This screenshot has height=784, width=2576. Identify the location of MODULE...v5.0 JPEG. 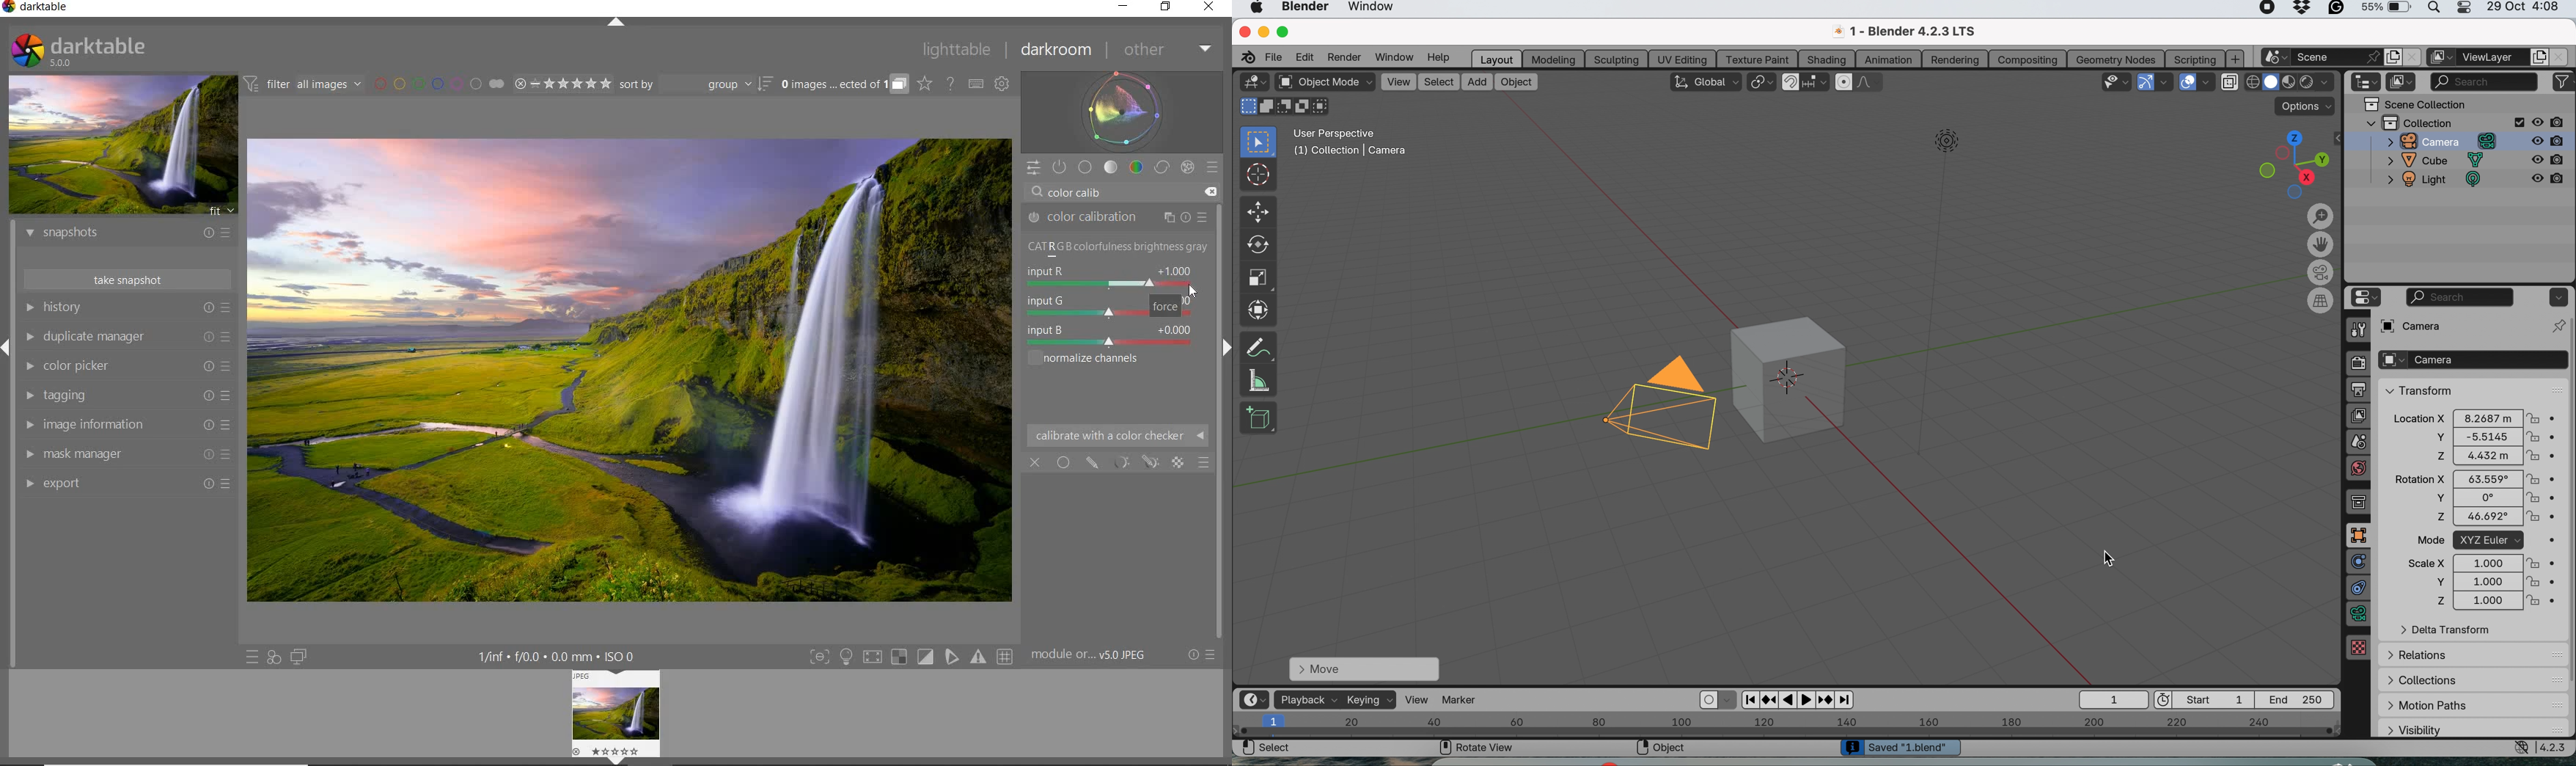
(1093, 656).